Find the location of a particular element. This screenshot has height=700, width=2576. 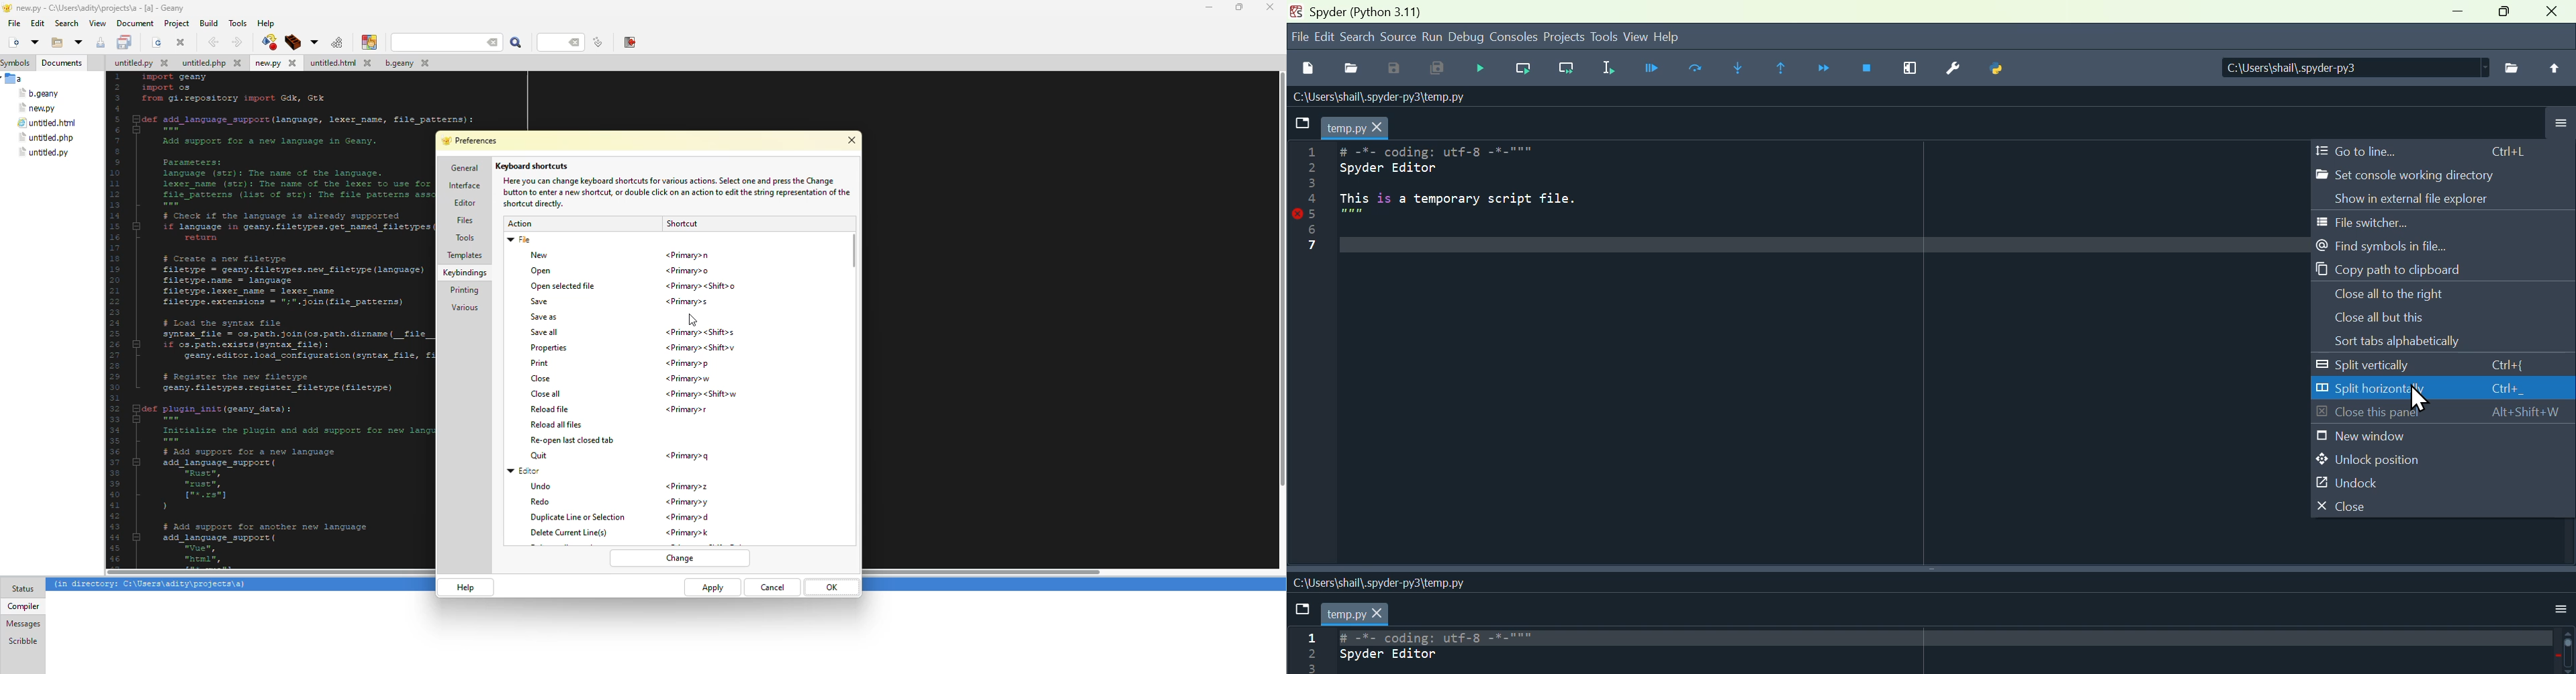

editor is located at coordinates (463, 203).